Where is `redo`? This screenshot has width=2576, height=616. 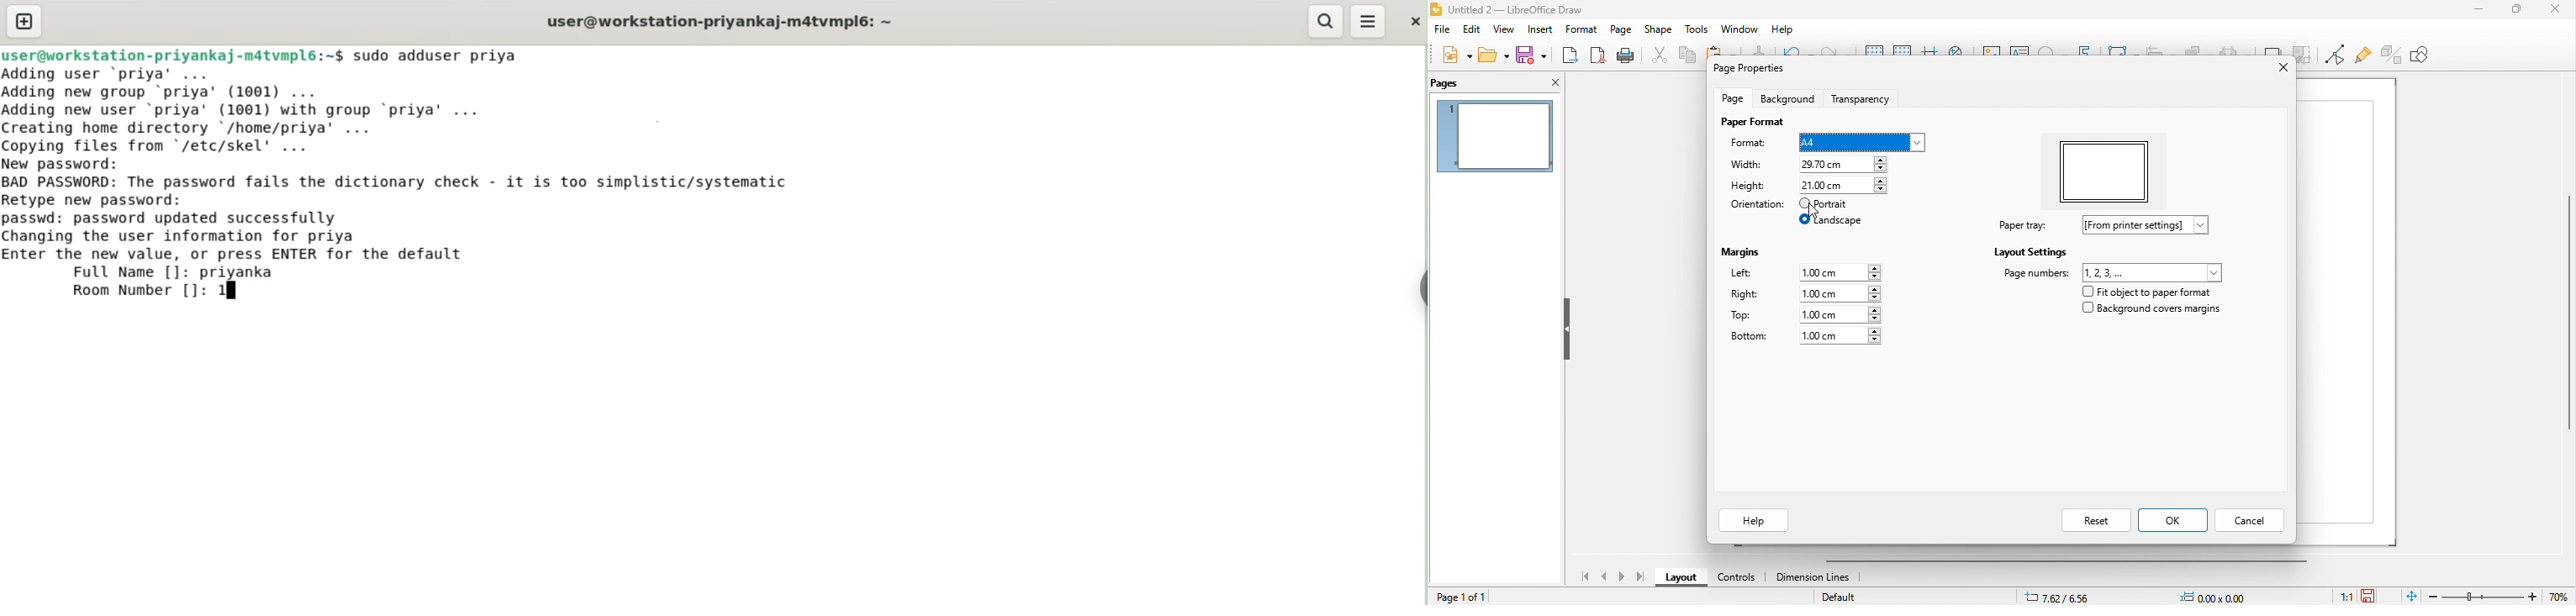 redo is located at coordinates (1834, 55).